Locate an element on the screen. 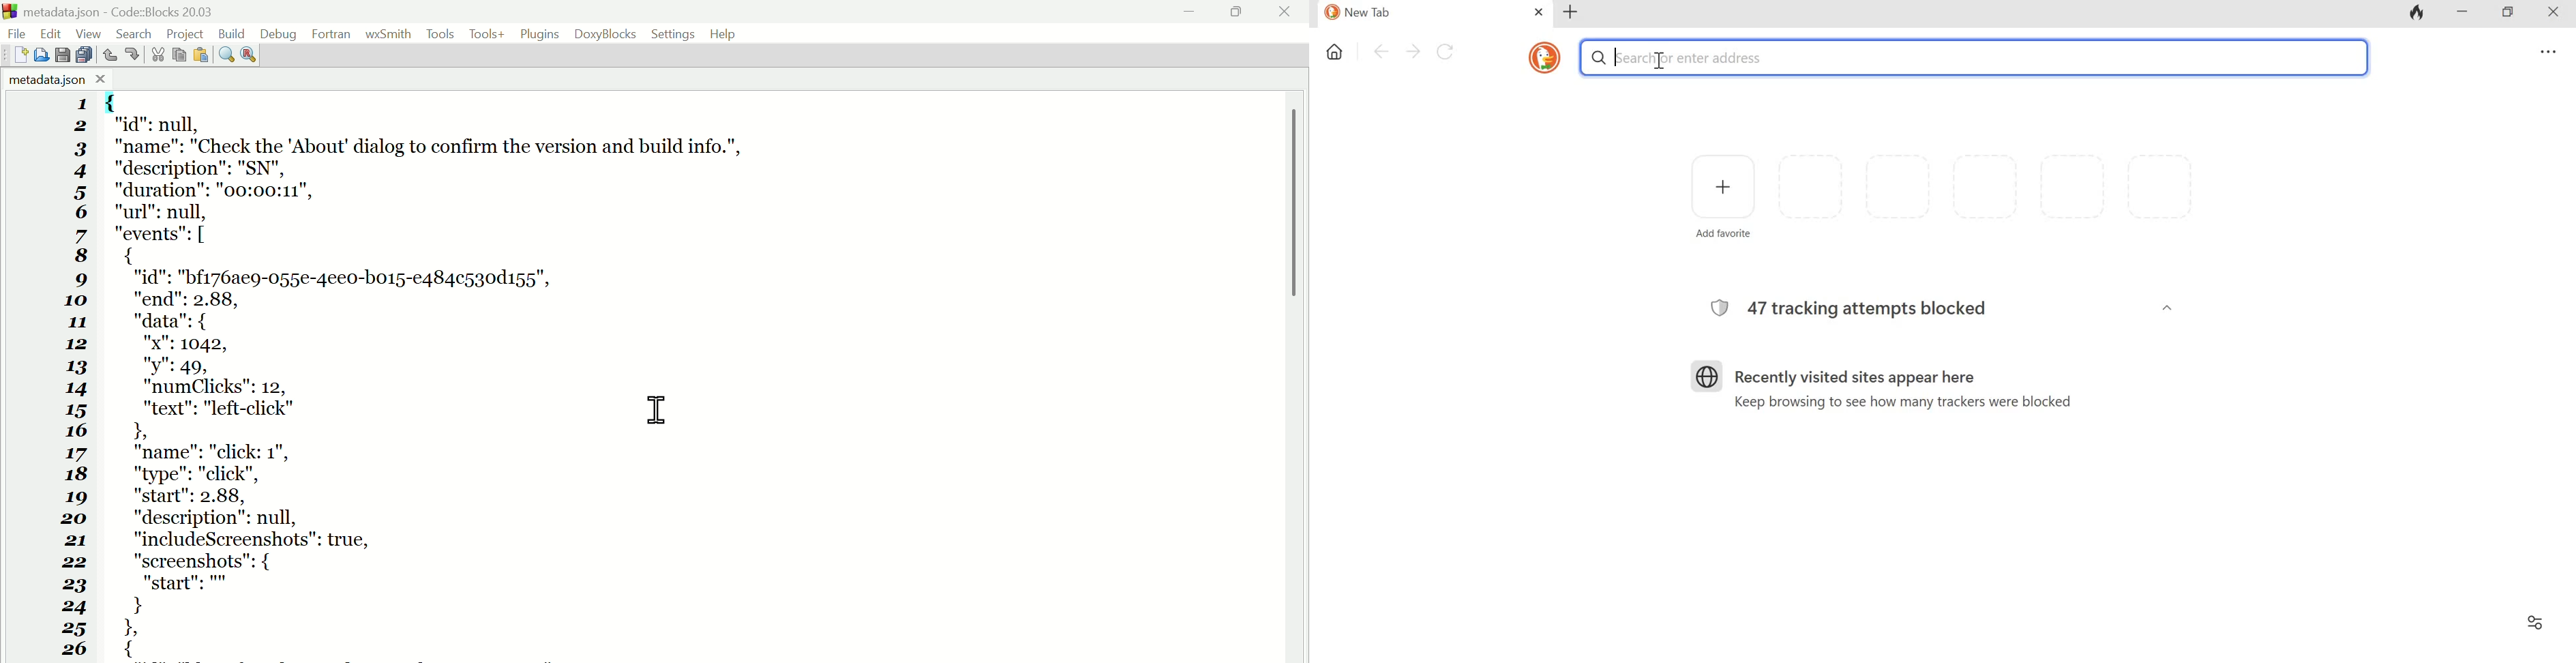 The width and height of the screenshot is (2576, 672). Minimize is located at coordinates (2463, 13).